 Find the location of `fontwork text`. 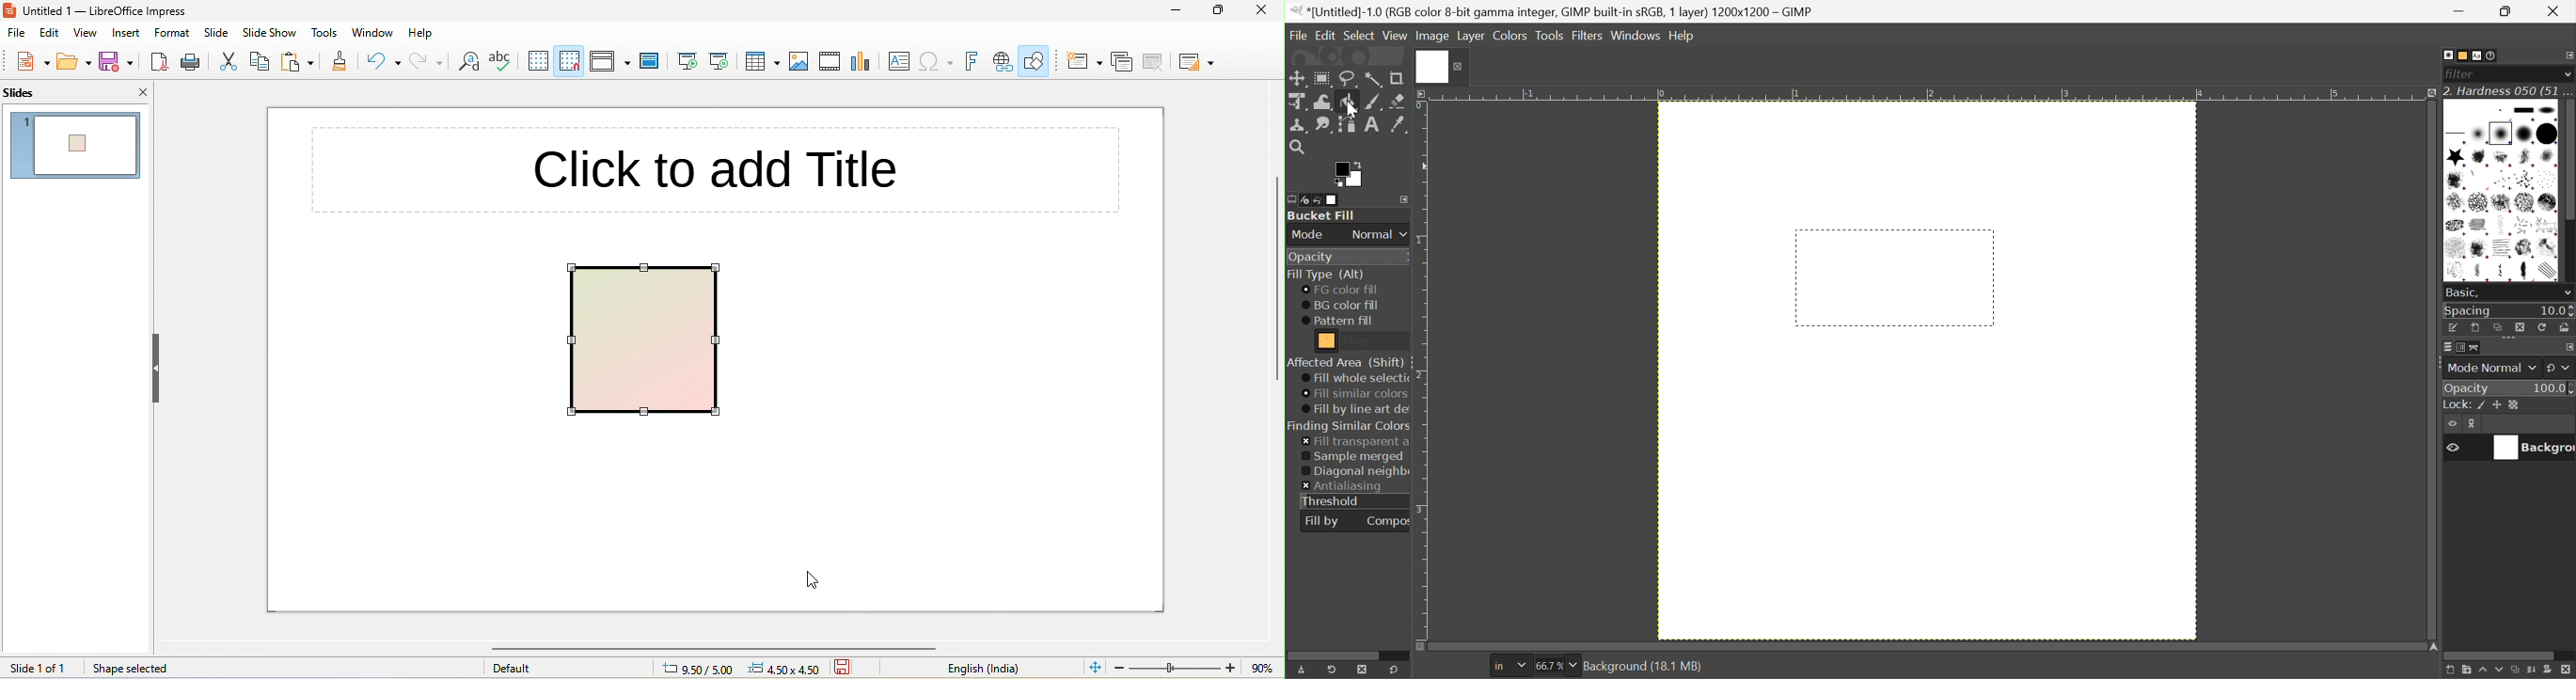

fontwork text is located at coordinates (970, 61).